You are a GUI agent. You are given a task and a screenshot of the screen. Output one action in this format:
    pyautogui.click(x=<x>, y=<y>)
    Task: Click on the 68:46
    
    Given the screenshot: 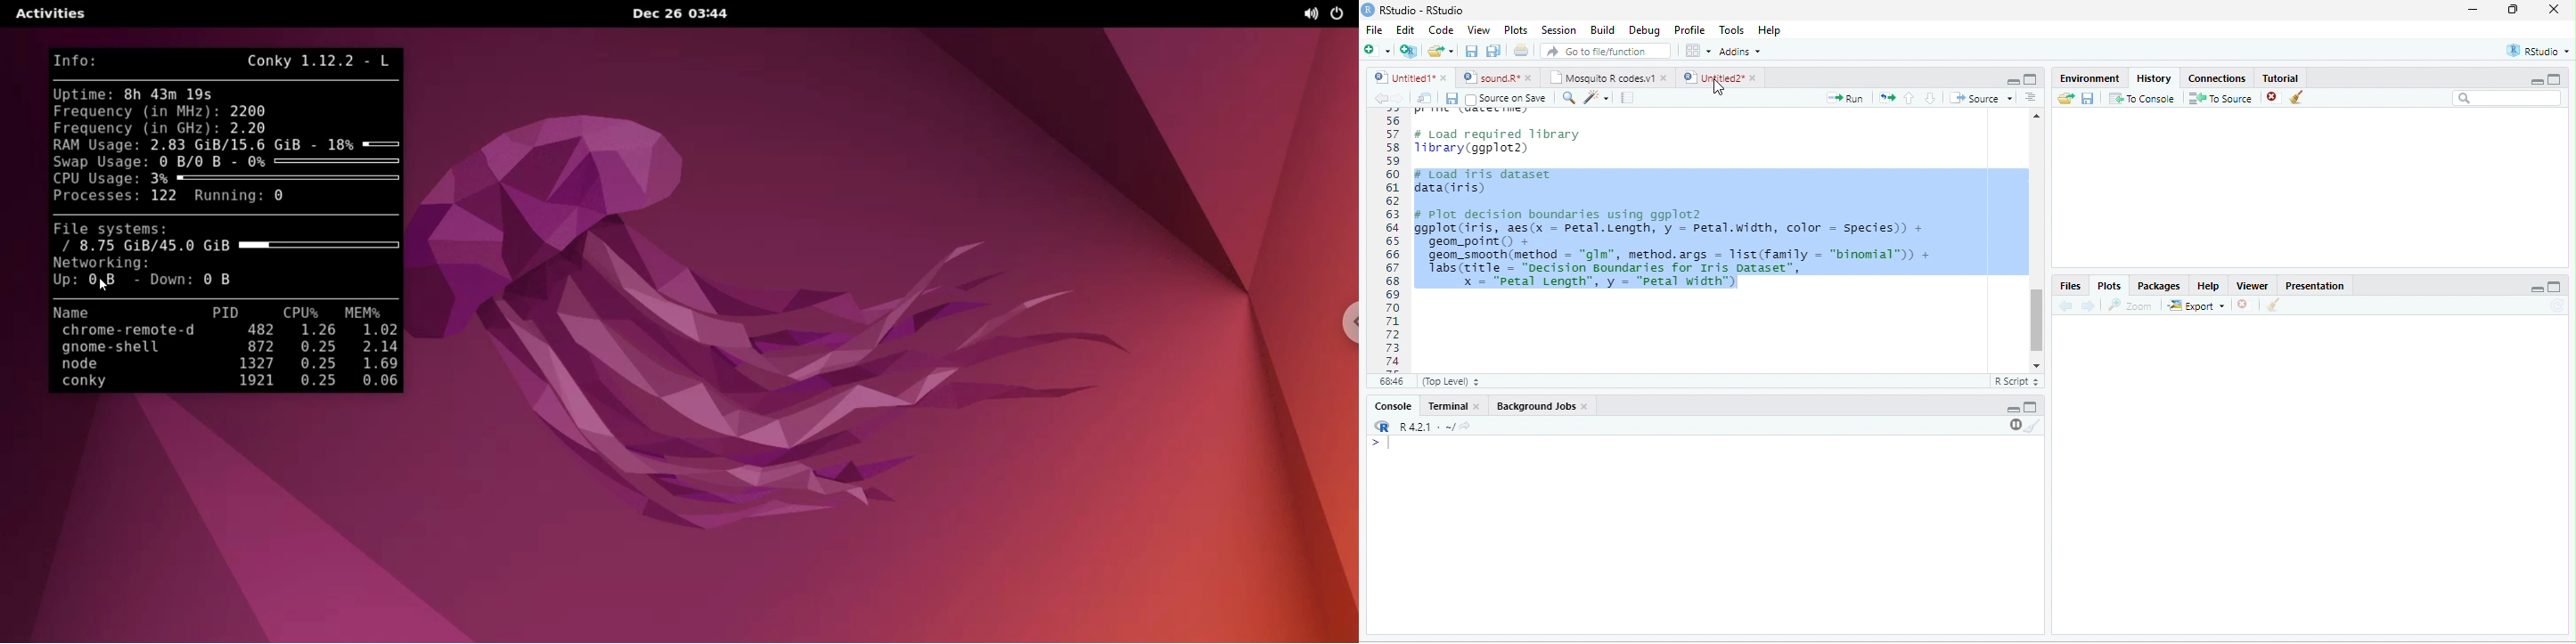 What is the action you would take?
    pyautogui.click(x=1391, y=381)
    